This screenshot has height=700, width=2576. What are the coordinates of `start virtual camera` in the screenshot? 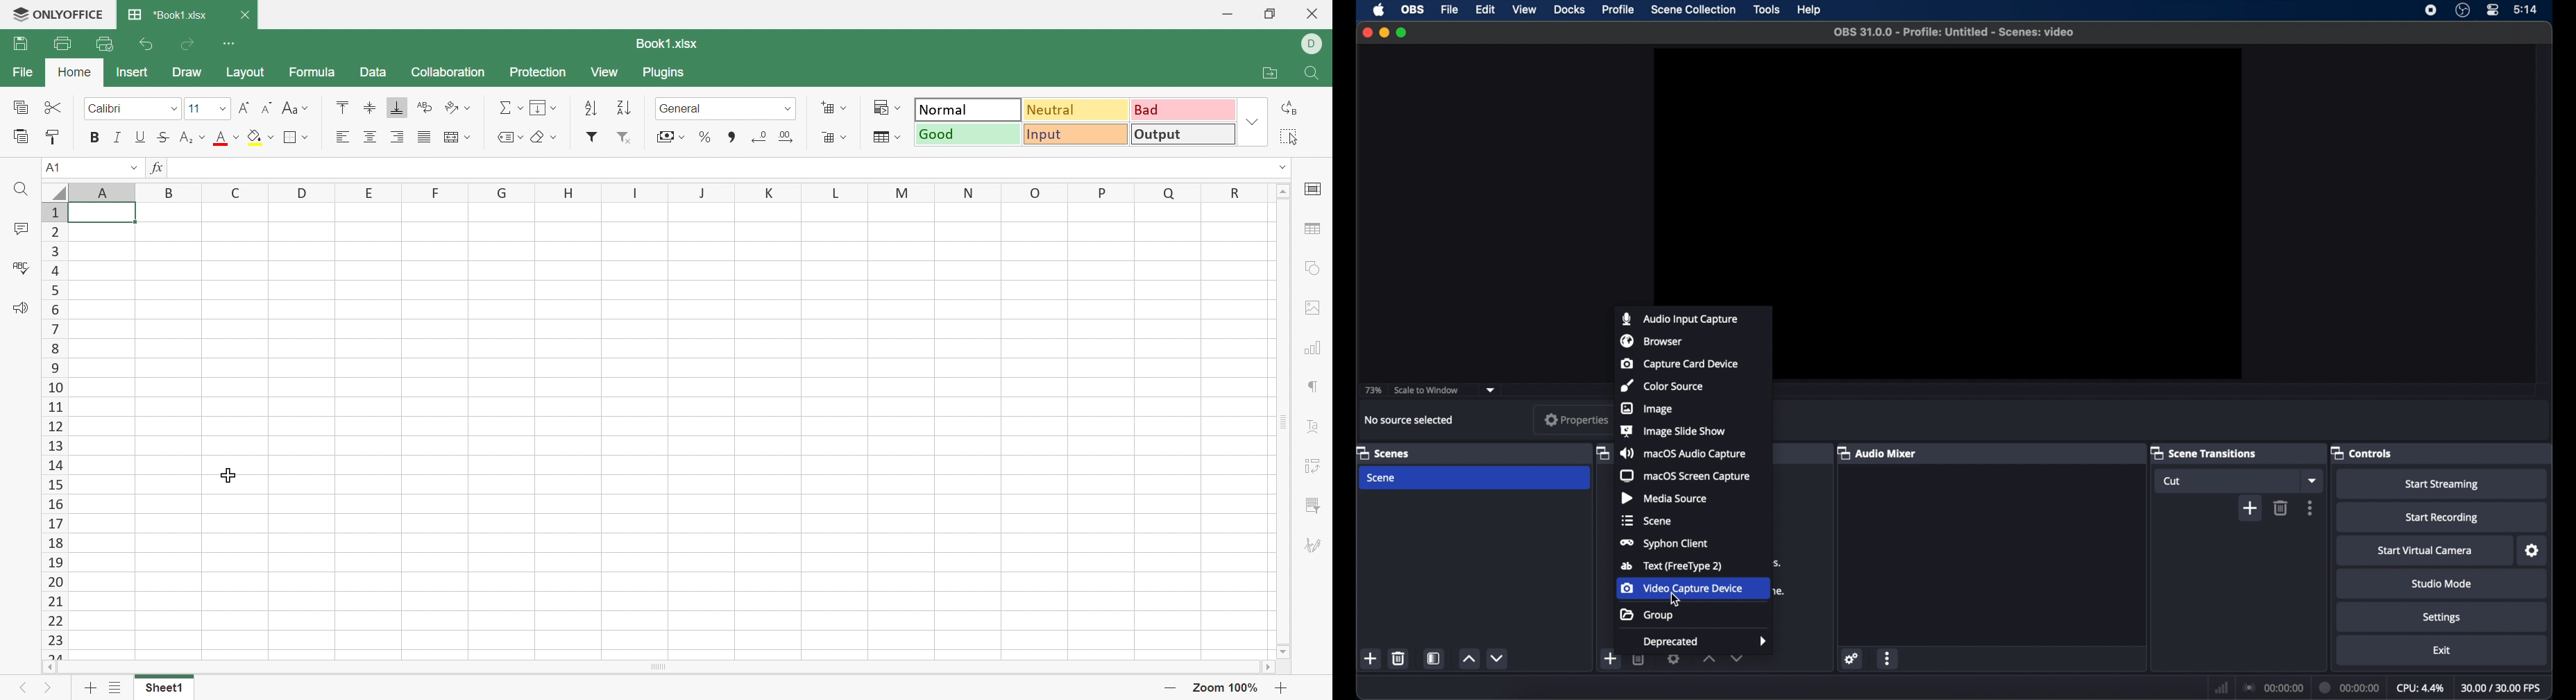 It's located at (2426, 550).